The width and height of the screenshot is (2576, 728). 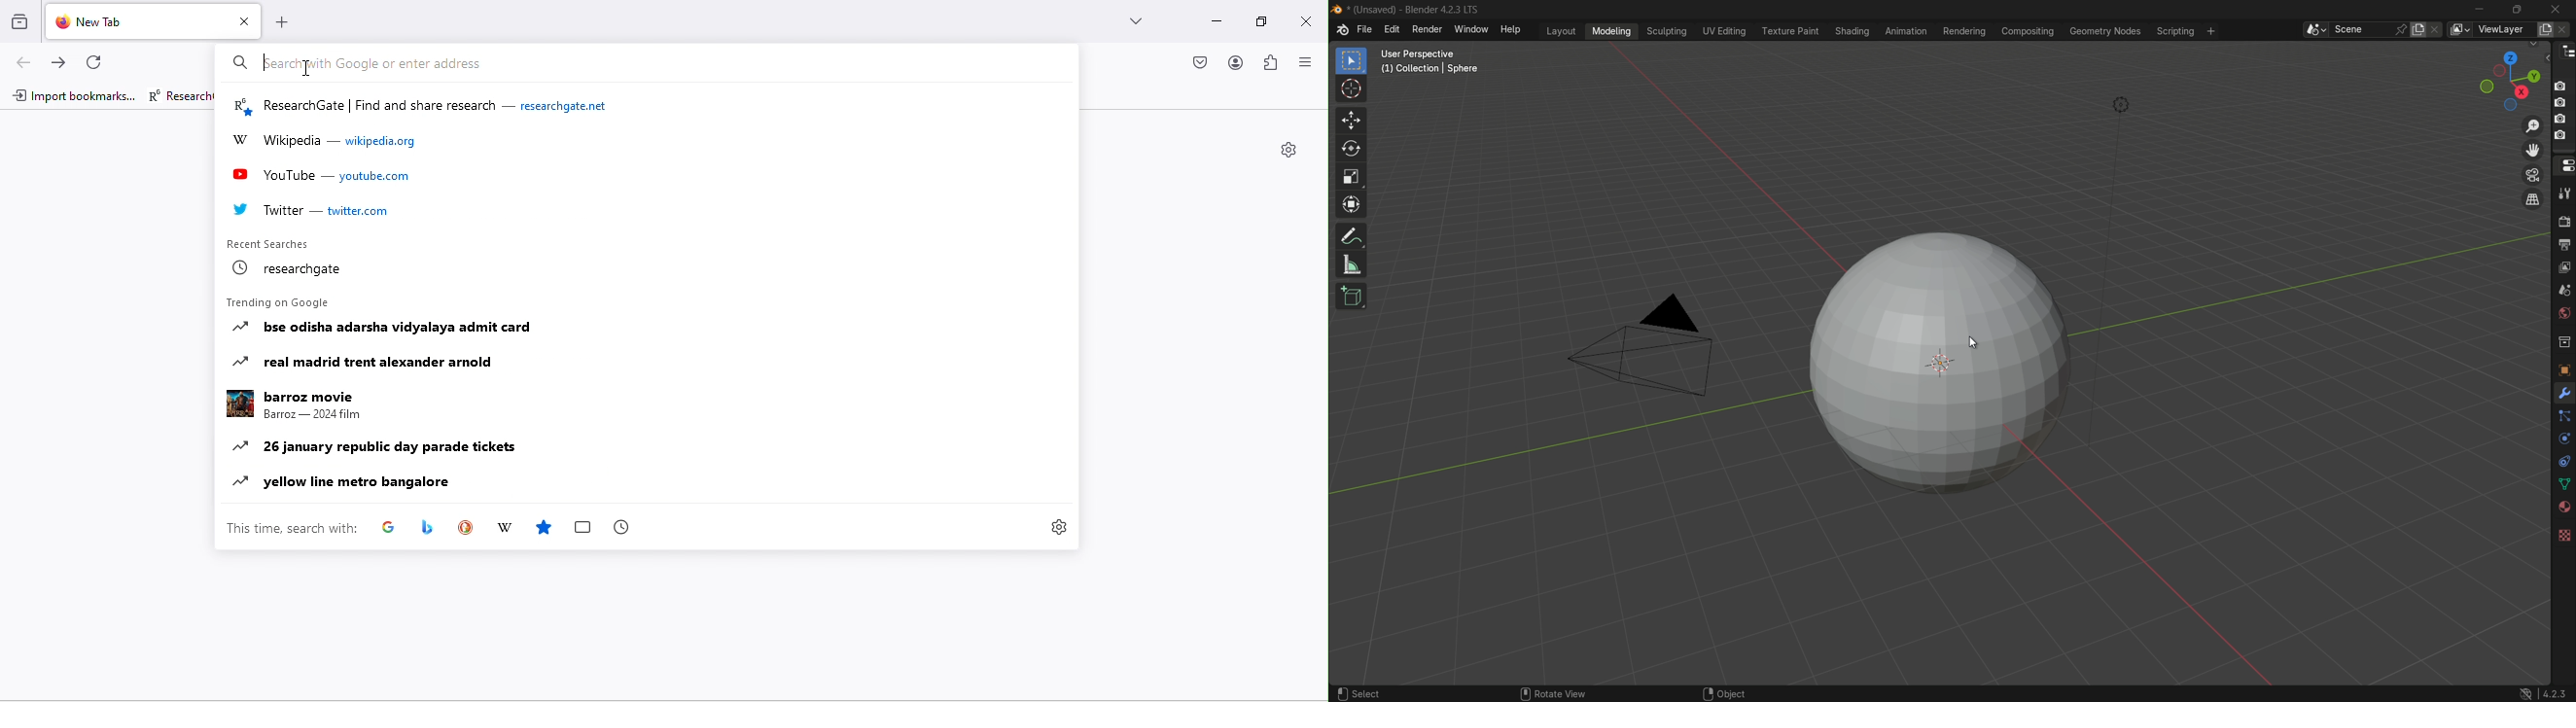 I want to click on cursor, so click(x=1980, y=340).